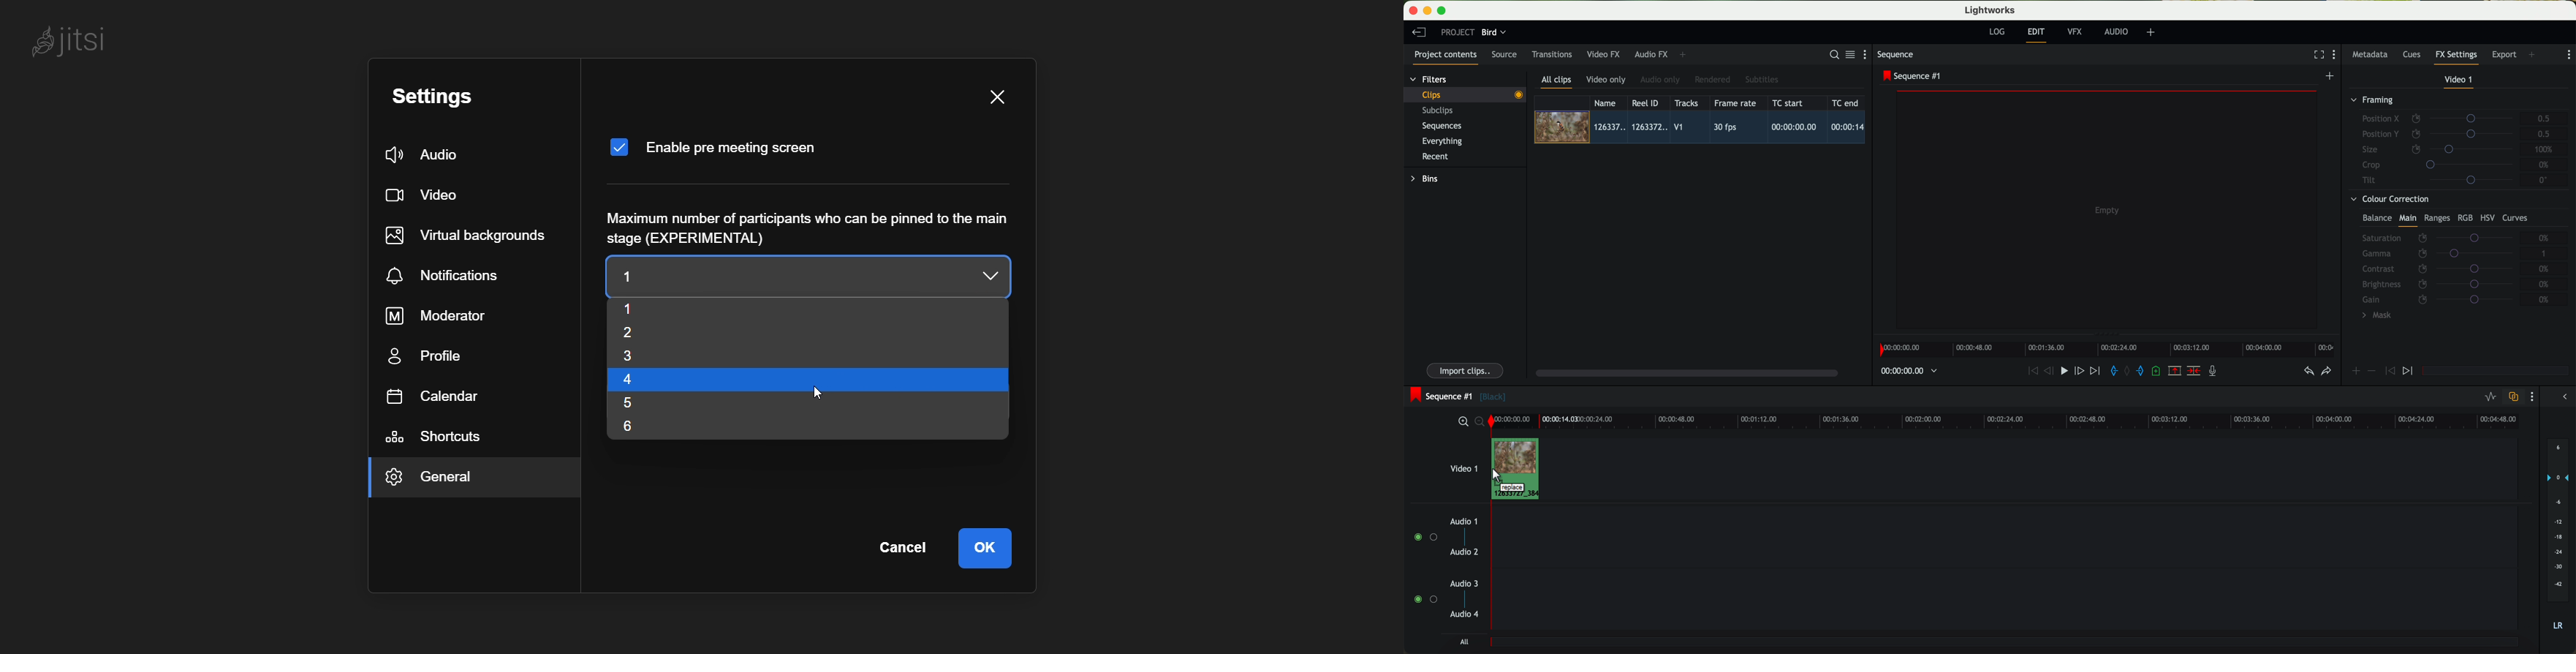  Describe the element at coordinates (1429, 79) in the screenshot. I see `filters` at that location.